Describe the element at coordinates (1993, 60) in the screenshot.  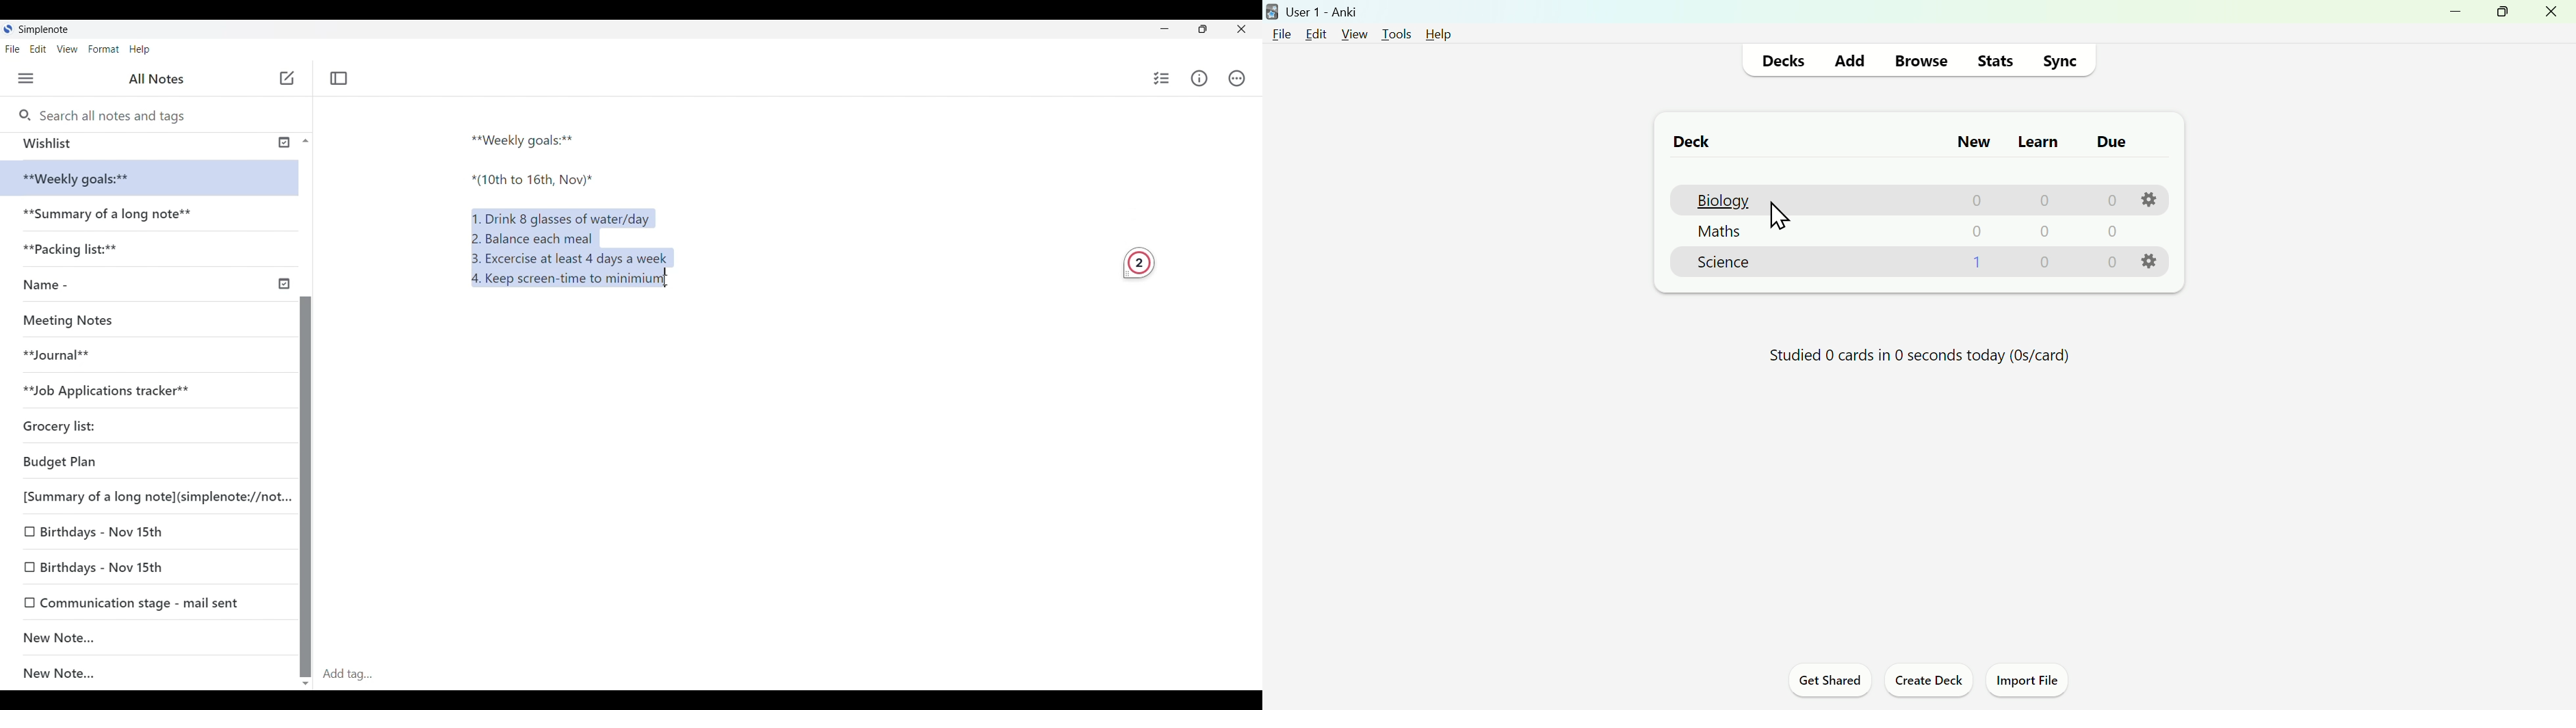
I see `Stats` at that location.